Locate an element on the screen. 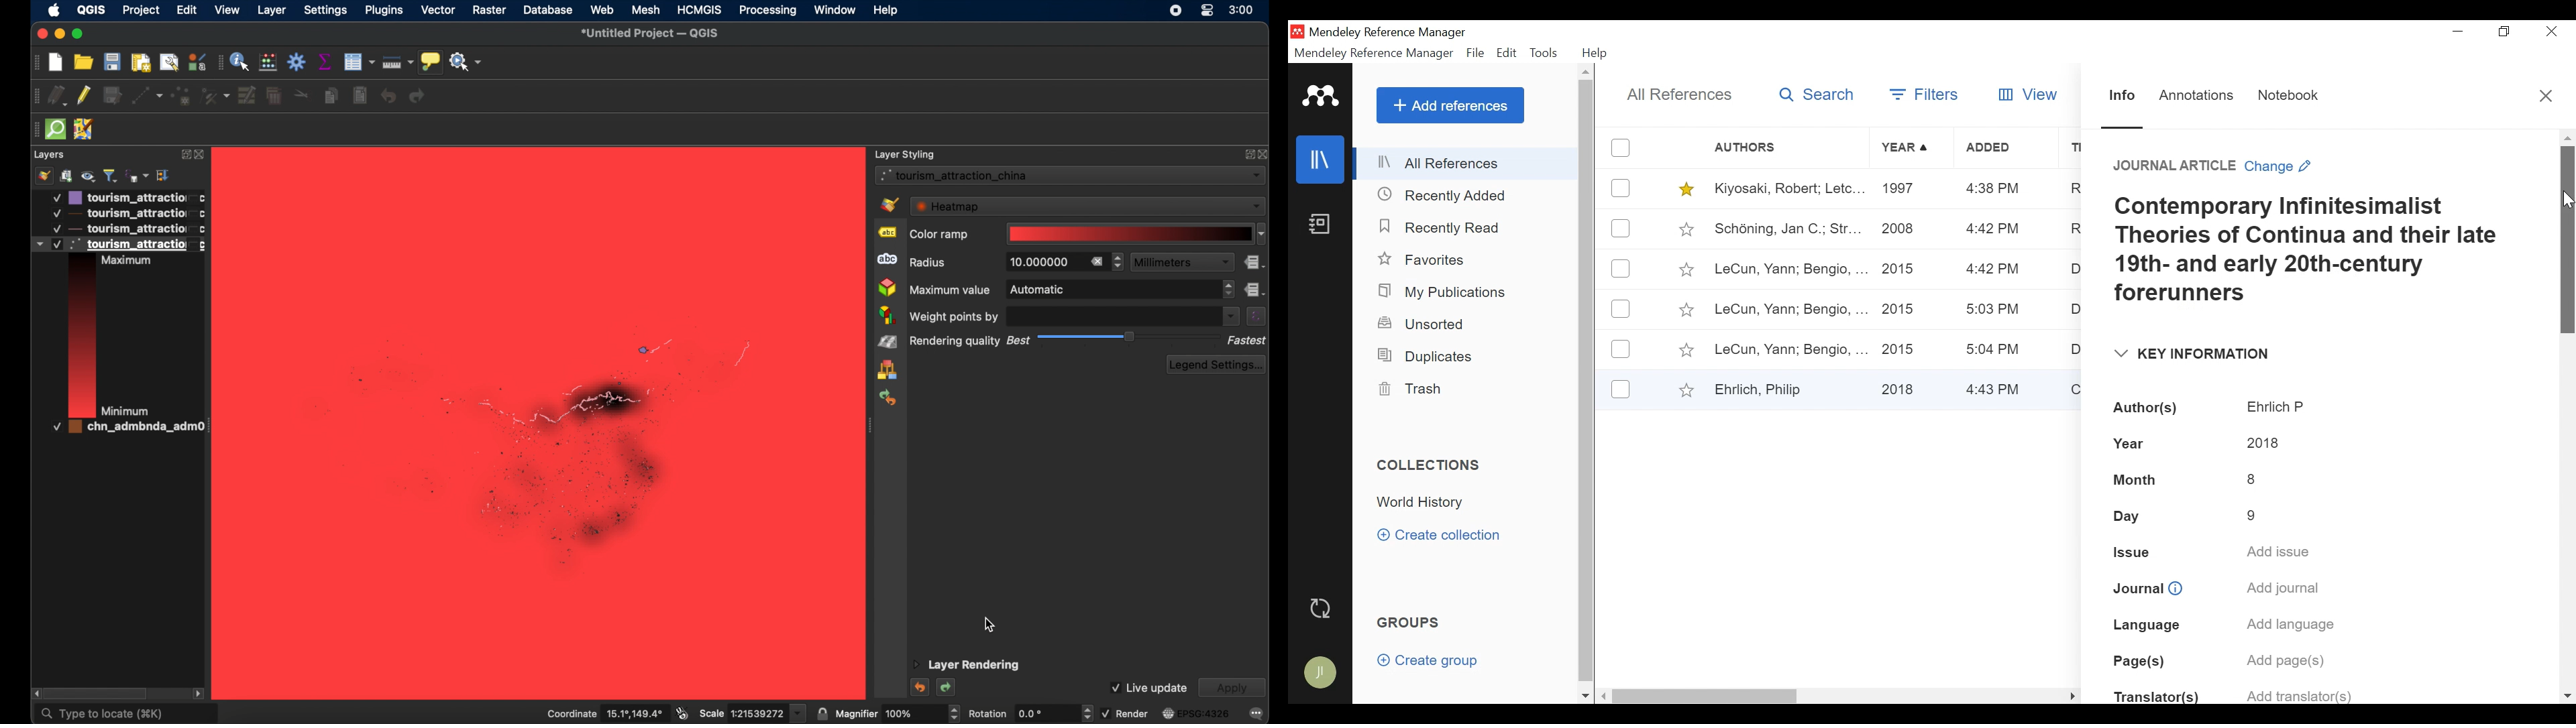 Image resolution: width=2576 pixels, height=728 pixels. 2008 is located at coordinates (1899, 231).